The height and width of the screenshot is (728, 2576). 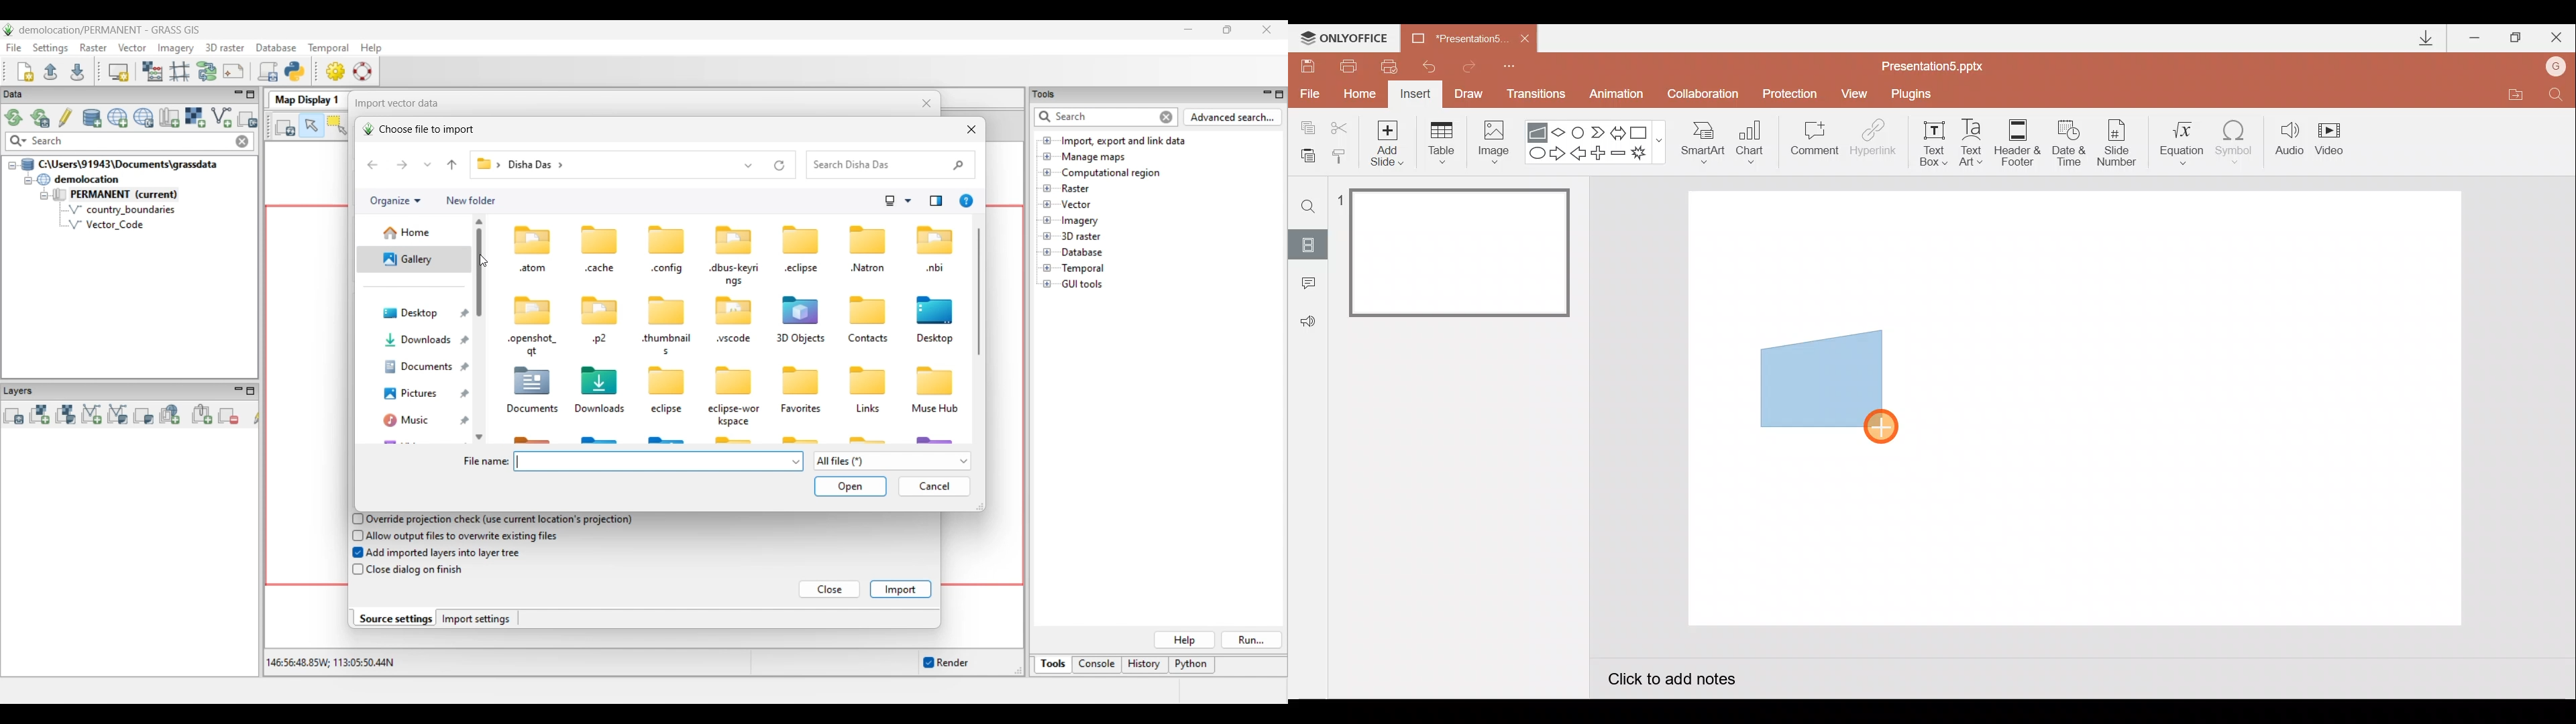 What do you see at coordinates (1305, 284) in the screenshot?
I see `Comments` at bounding box center [1305, 284].